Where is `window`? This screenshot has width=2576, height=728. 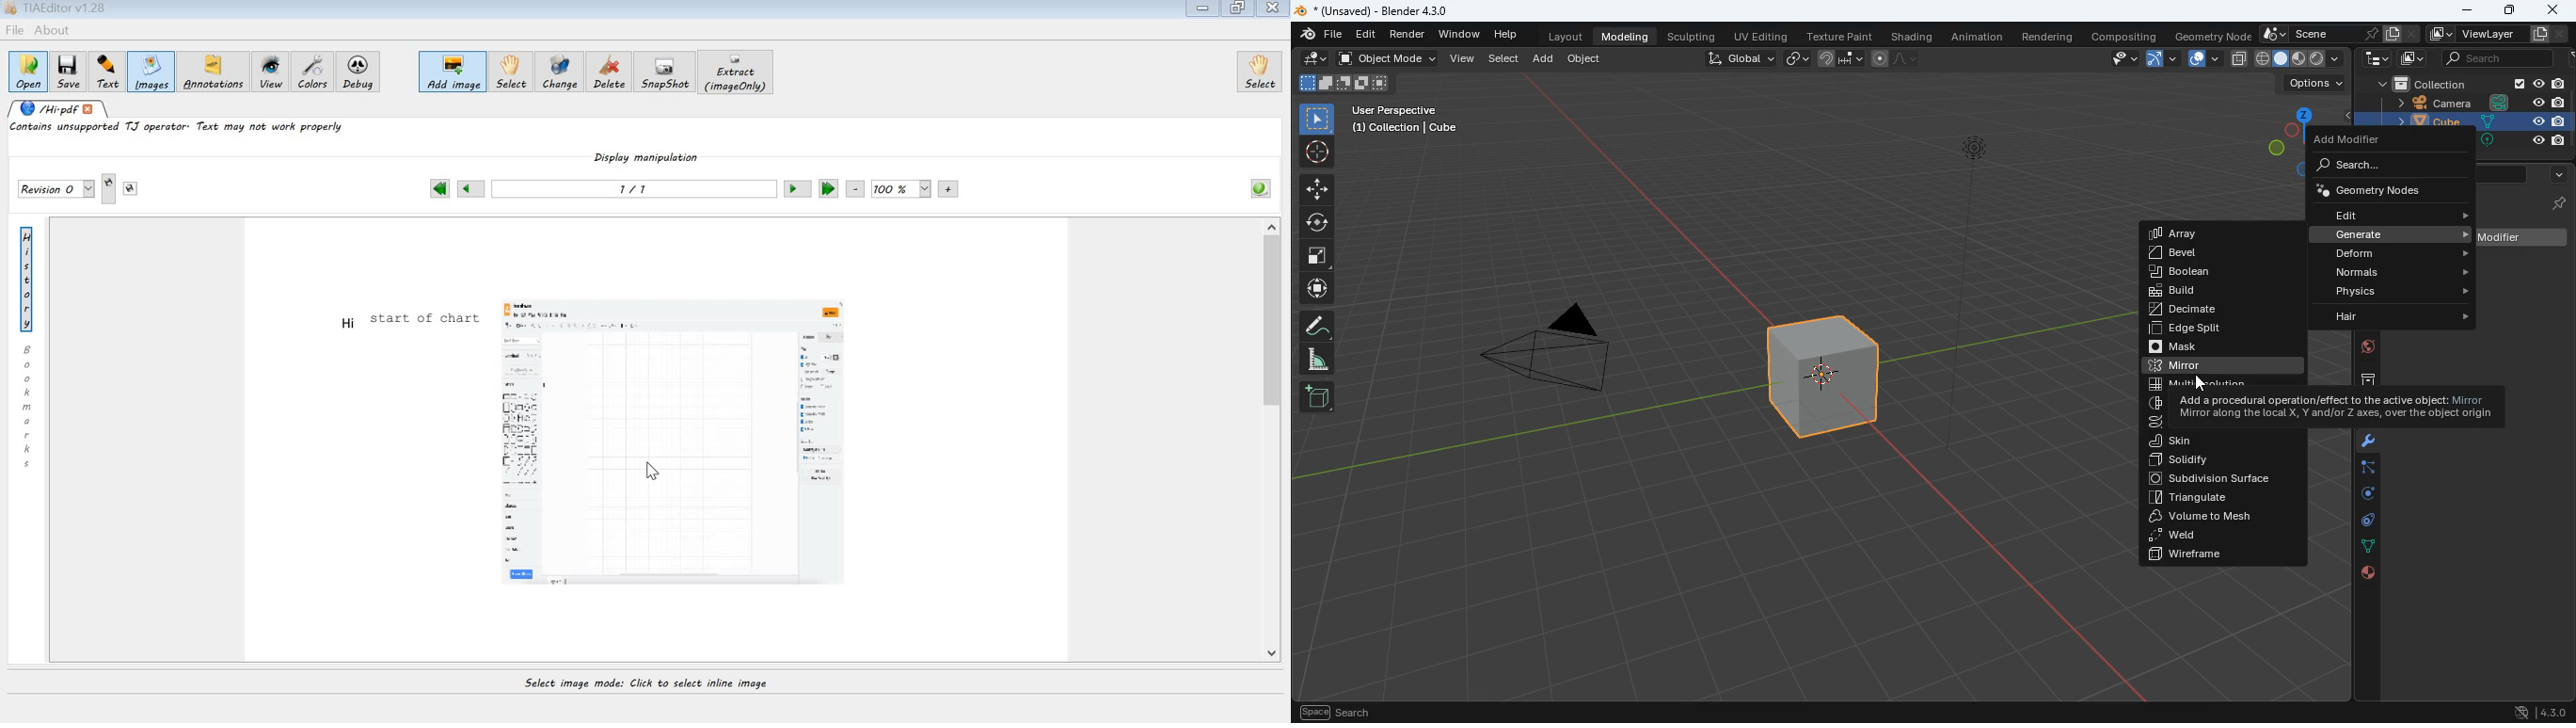
window is located at coordinates (1458, 33).